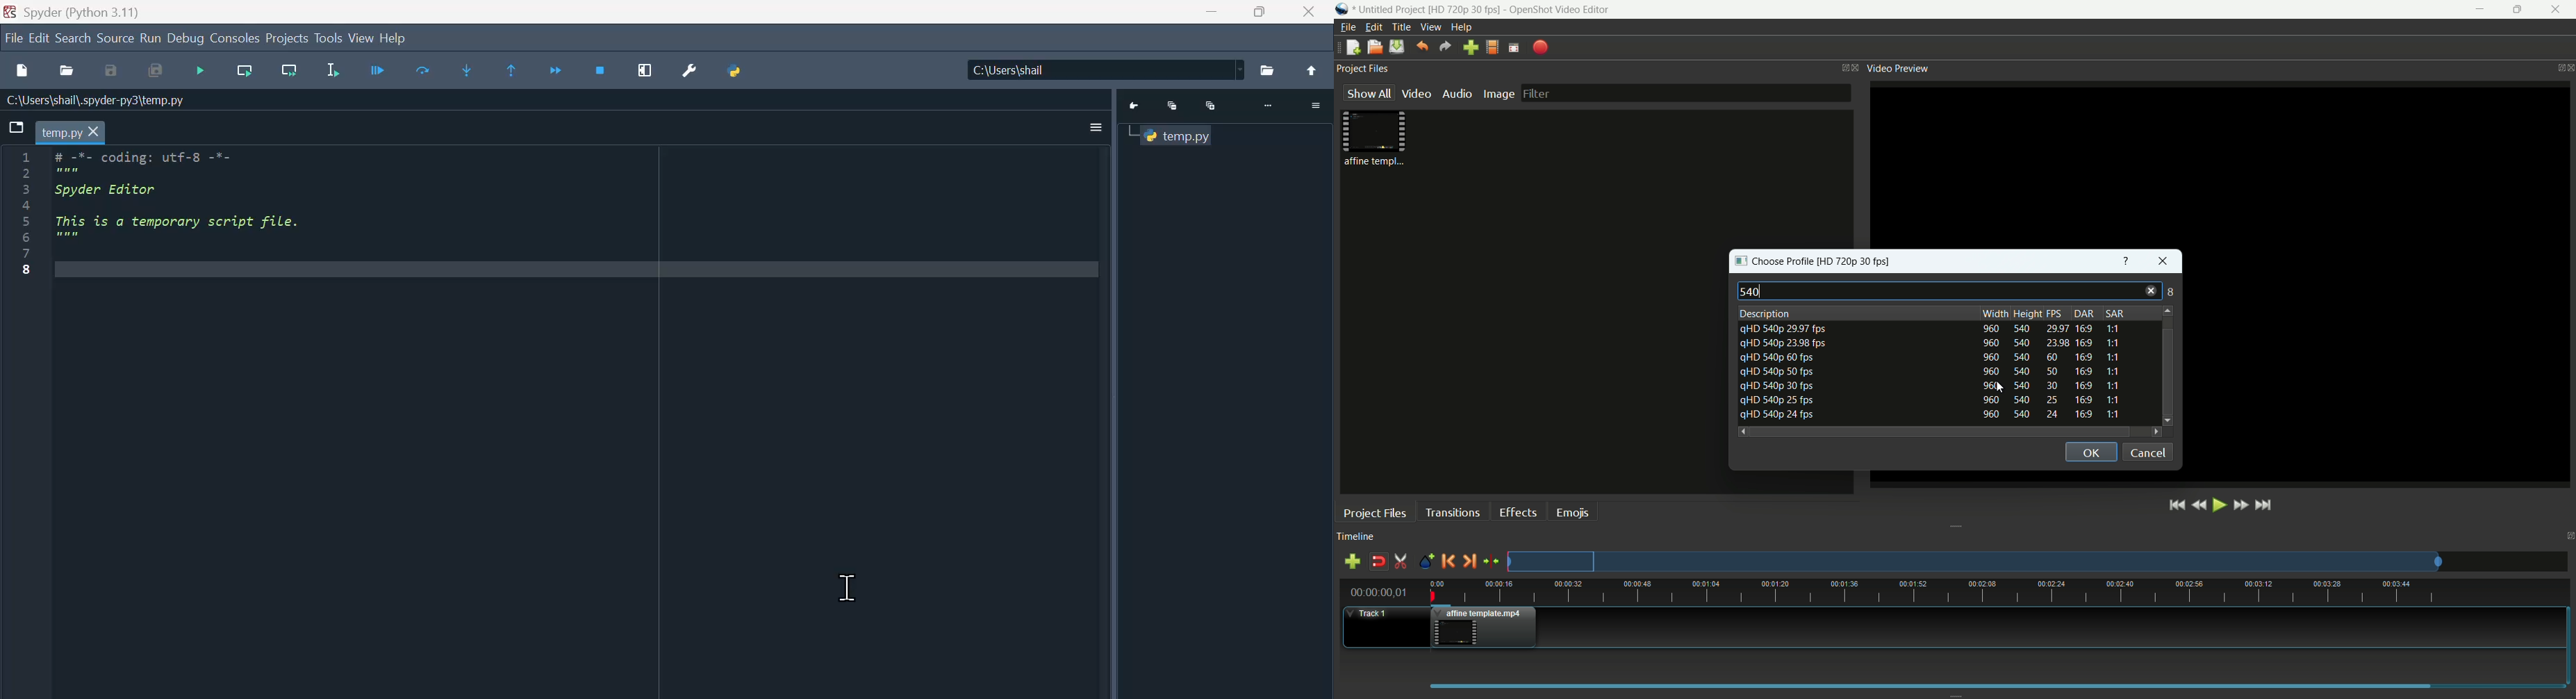 The height and width of the screenshot is (700, 2576). I want to click on temp.py, so click(70, 131).